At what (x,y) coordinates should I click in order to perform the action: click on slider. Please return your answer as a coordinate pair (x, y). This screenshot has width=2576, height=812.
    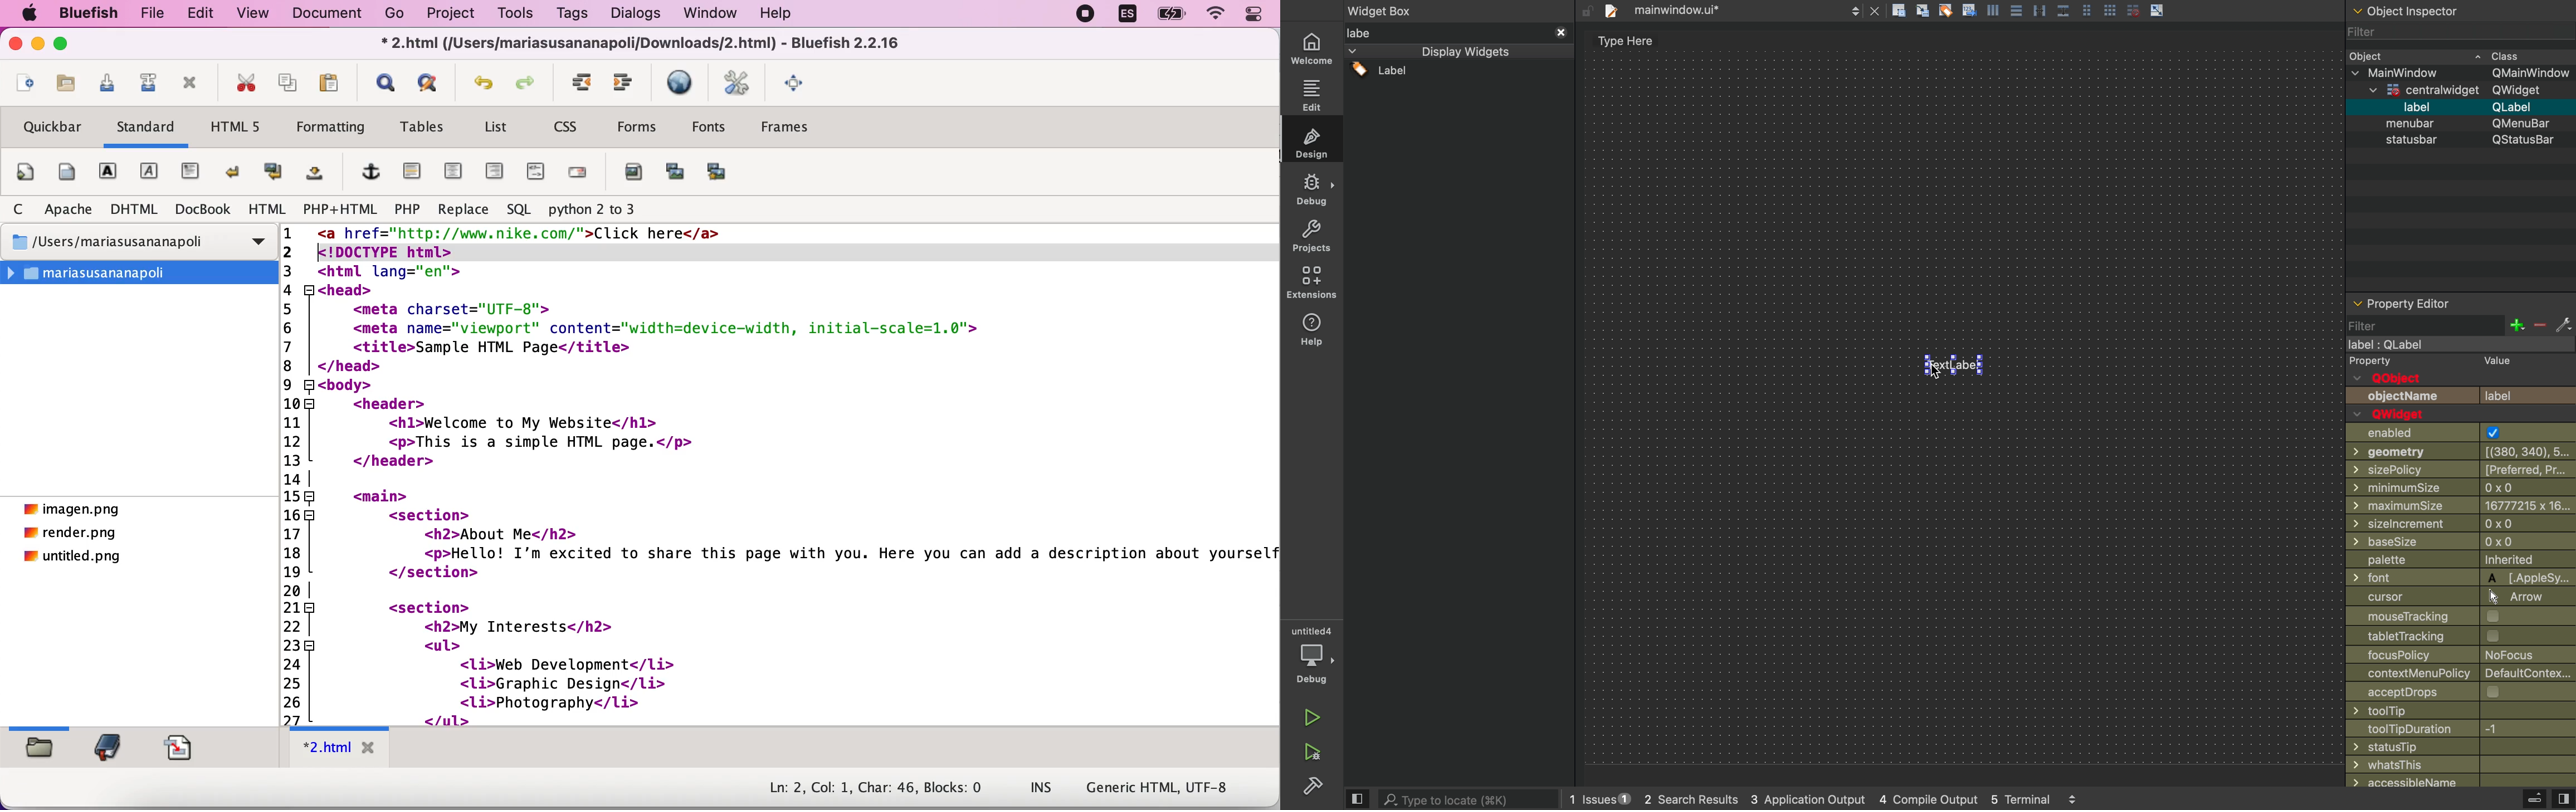
    Looking at the image, I should click on (41, 724).